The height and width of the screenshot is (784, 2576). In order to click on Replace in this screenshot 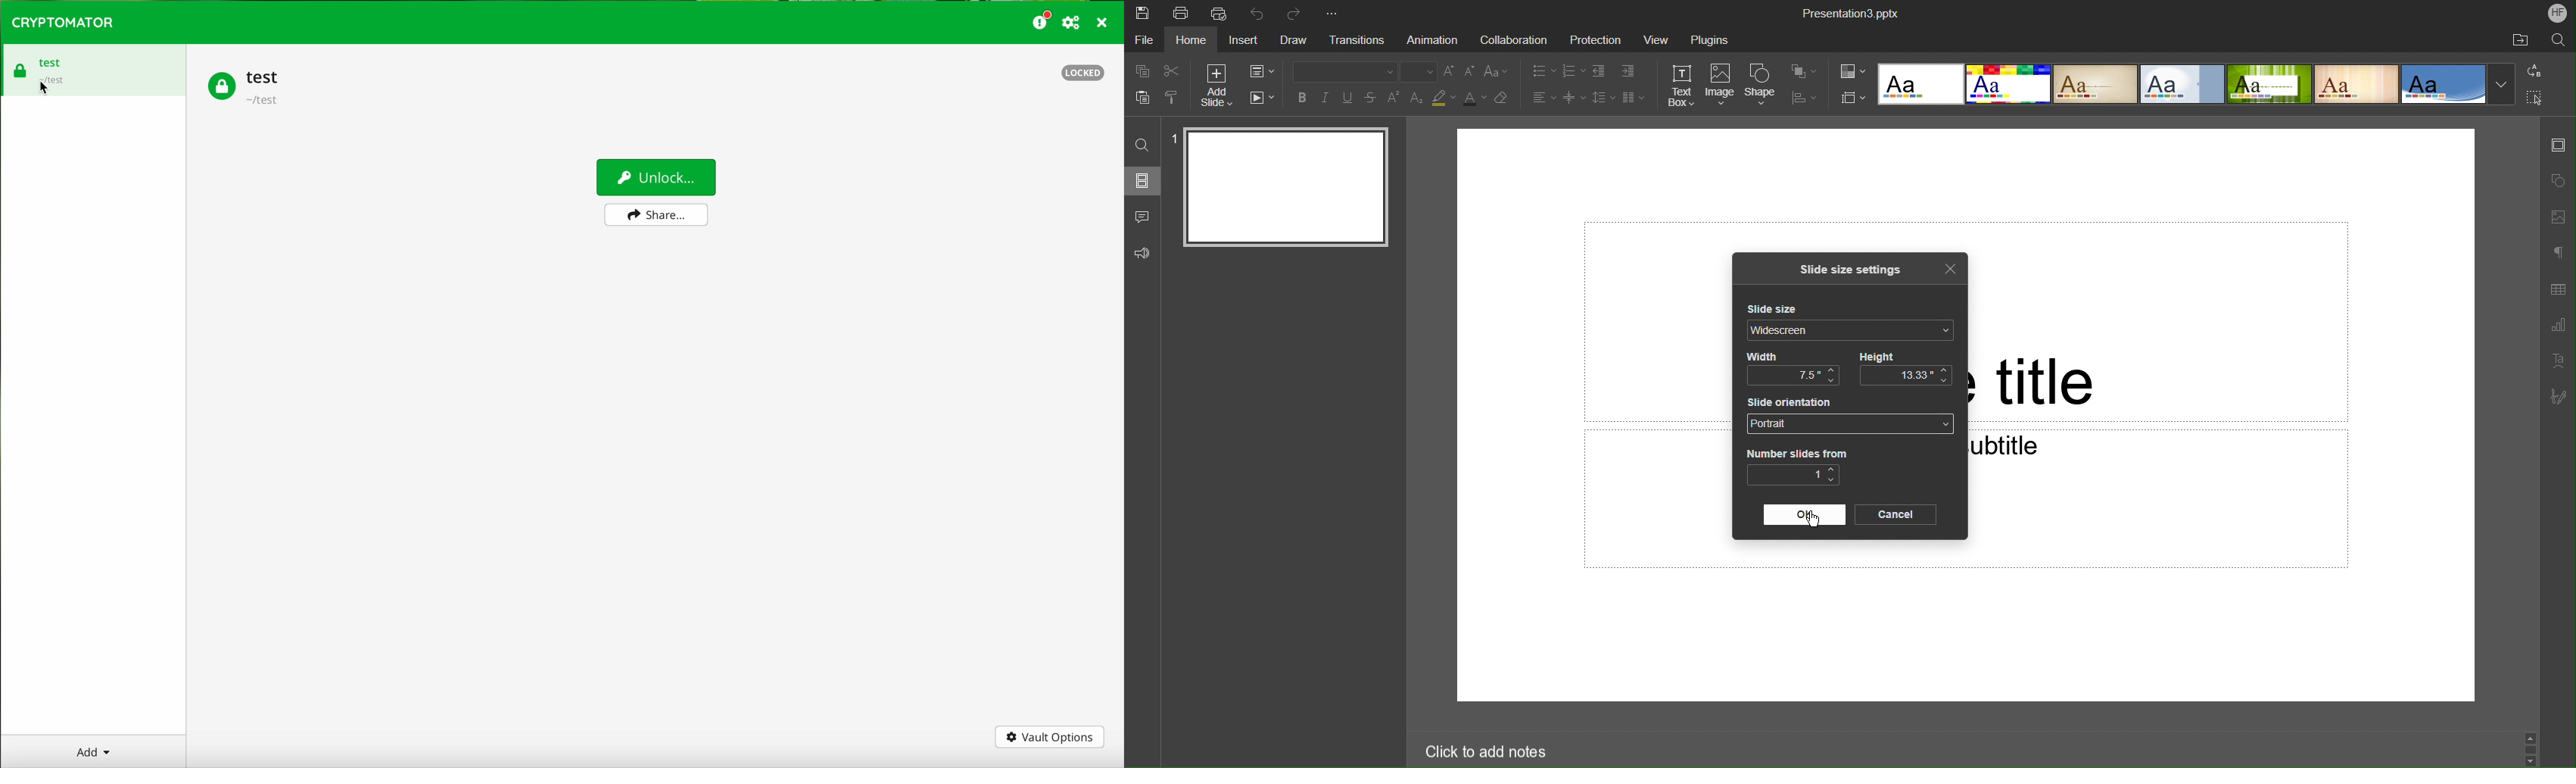, I will do `click(2535, 70)`.